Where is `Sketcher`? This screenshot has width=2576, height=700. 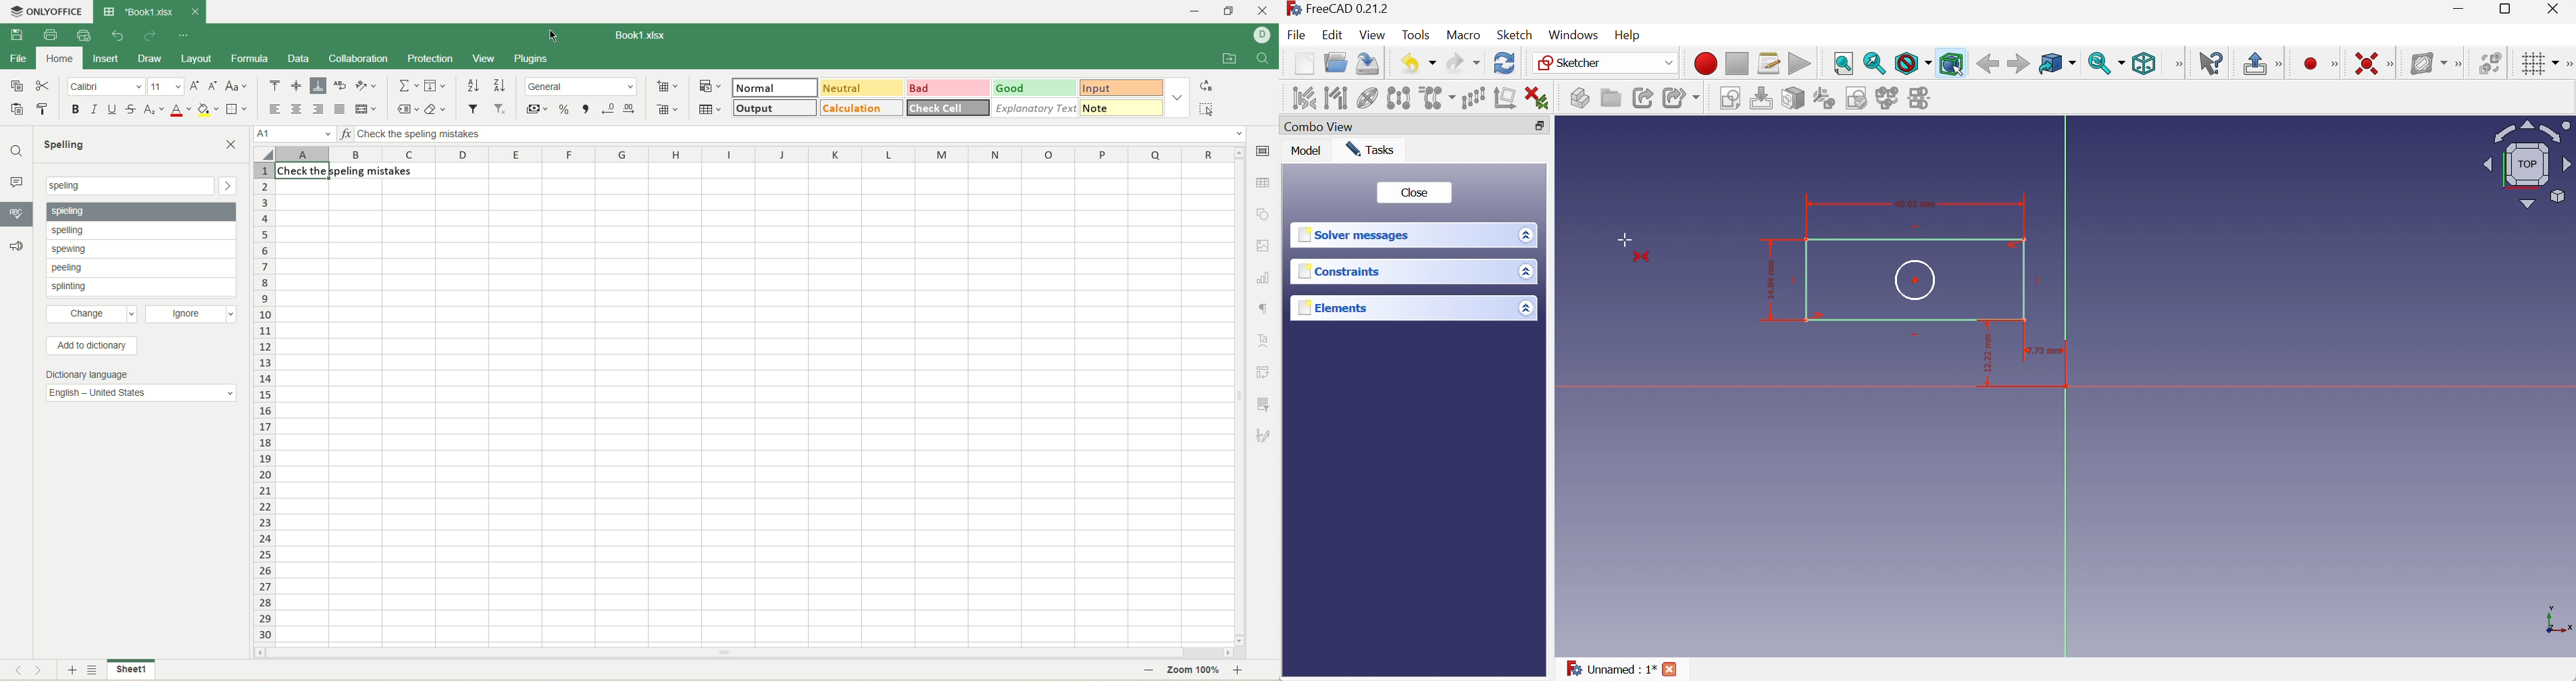
Sketcher is located at coordinates (1608, 64).